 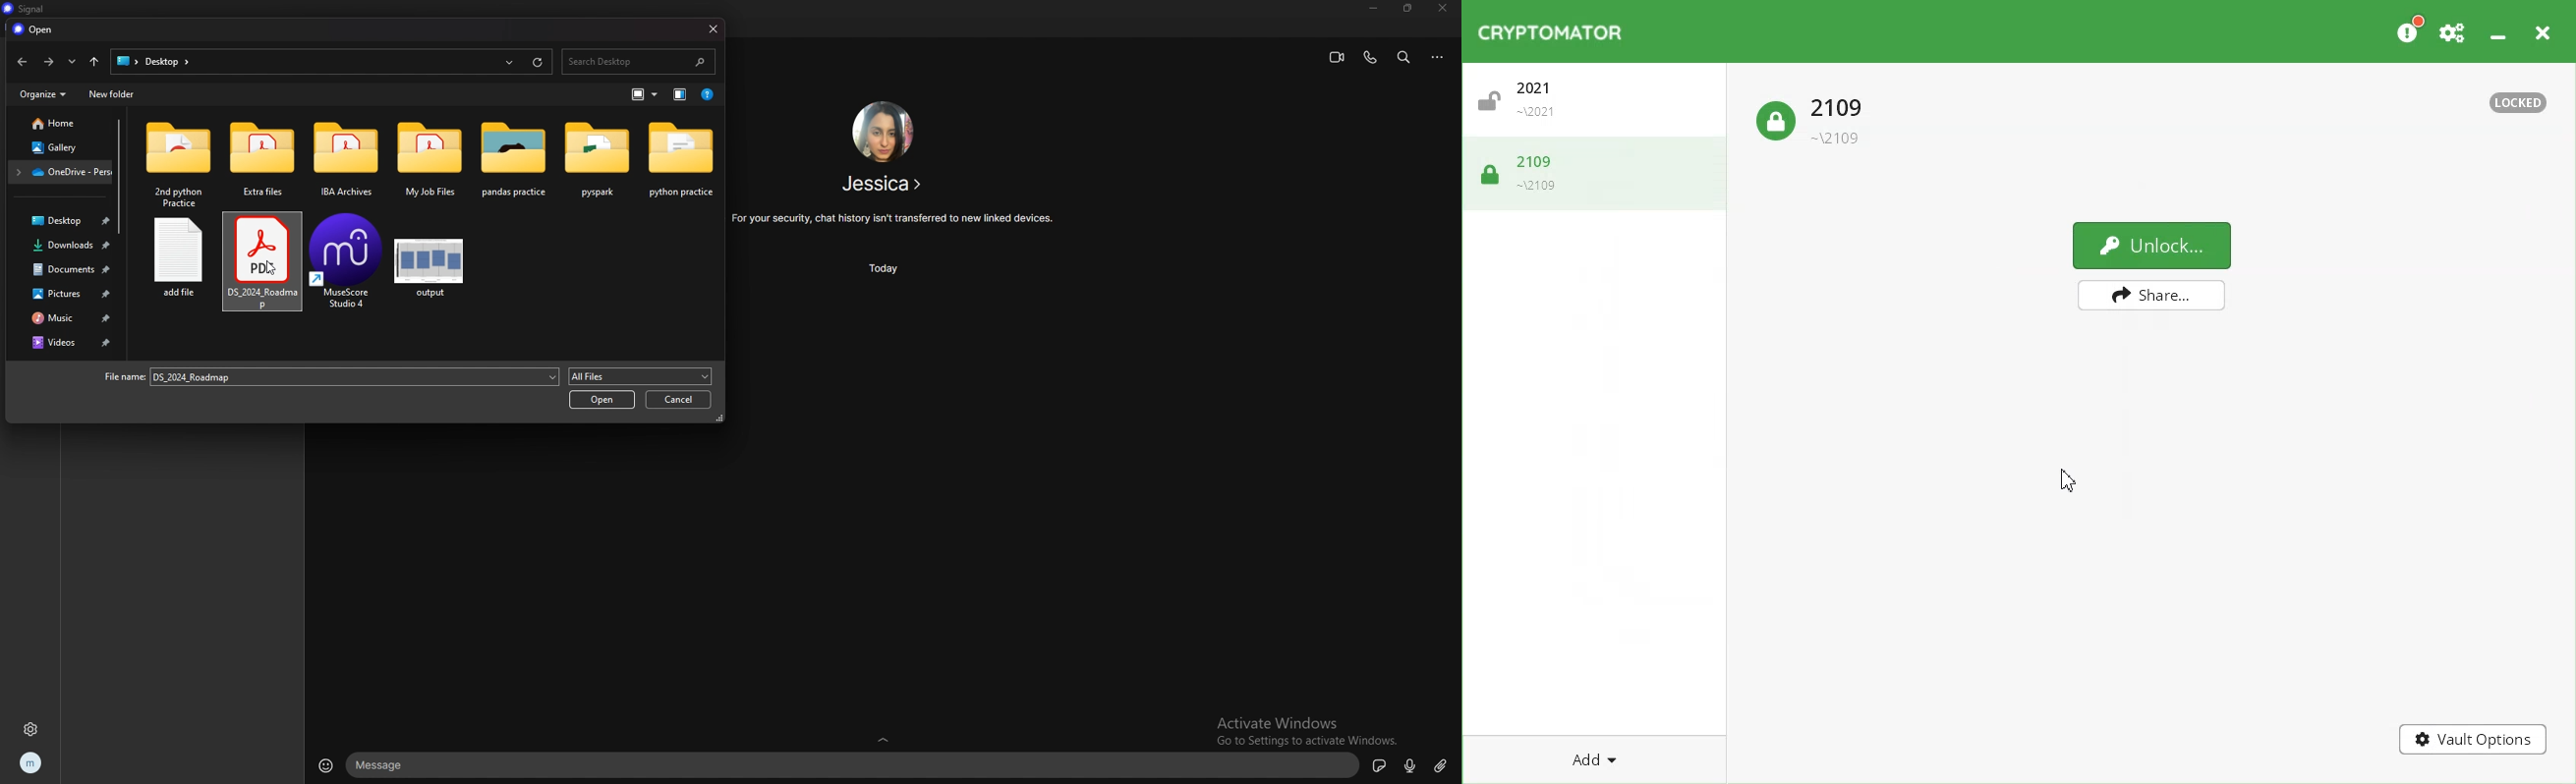 I want to click on Close, so click(x=2545, y=31).